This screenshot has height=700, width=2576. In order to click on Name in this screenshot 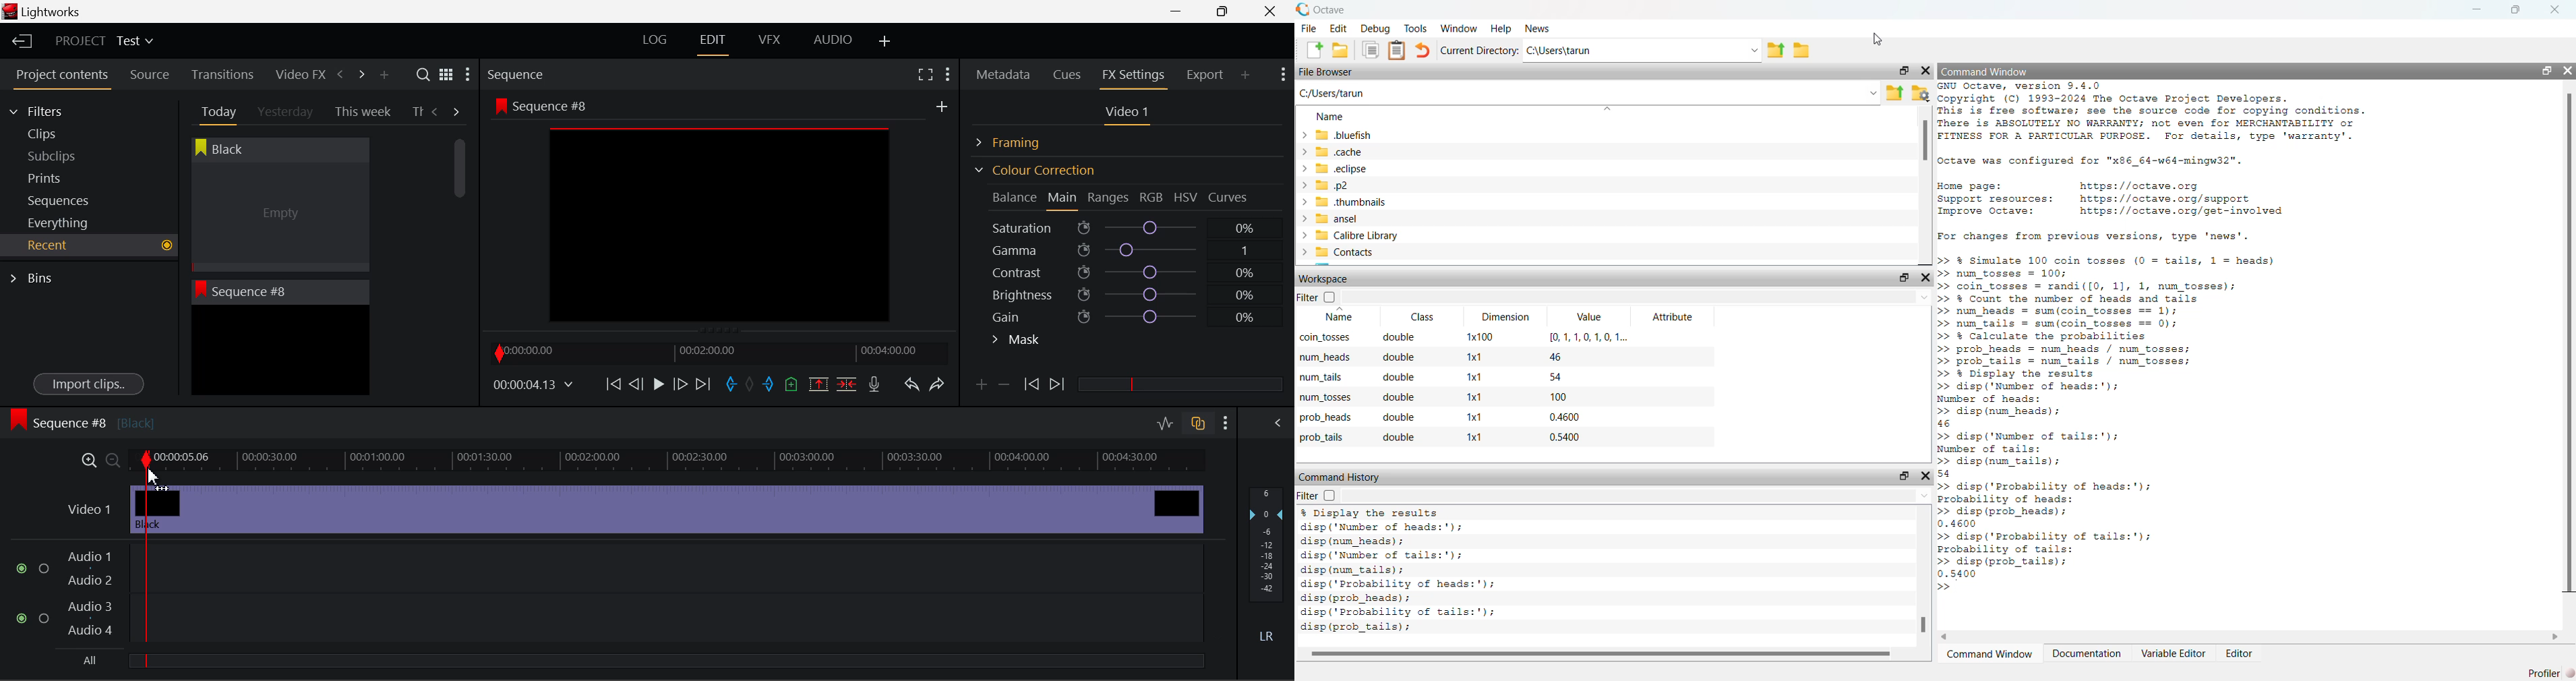, I will do `click(1331, 117)`.